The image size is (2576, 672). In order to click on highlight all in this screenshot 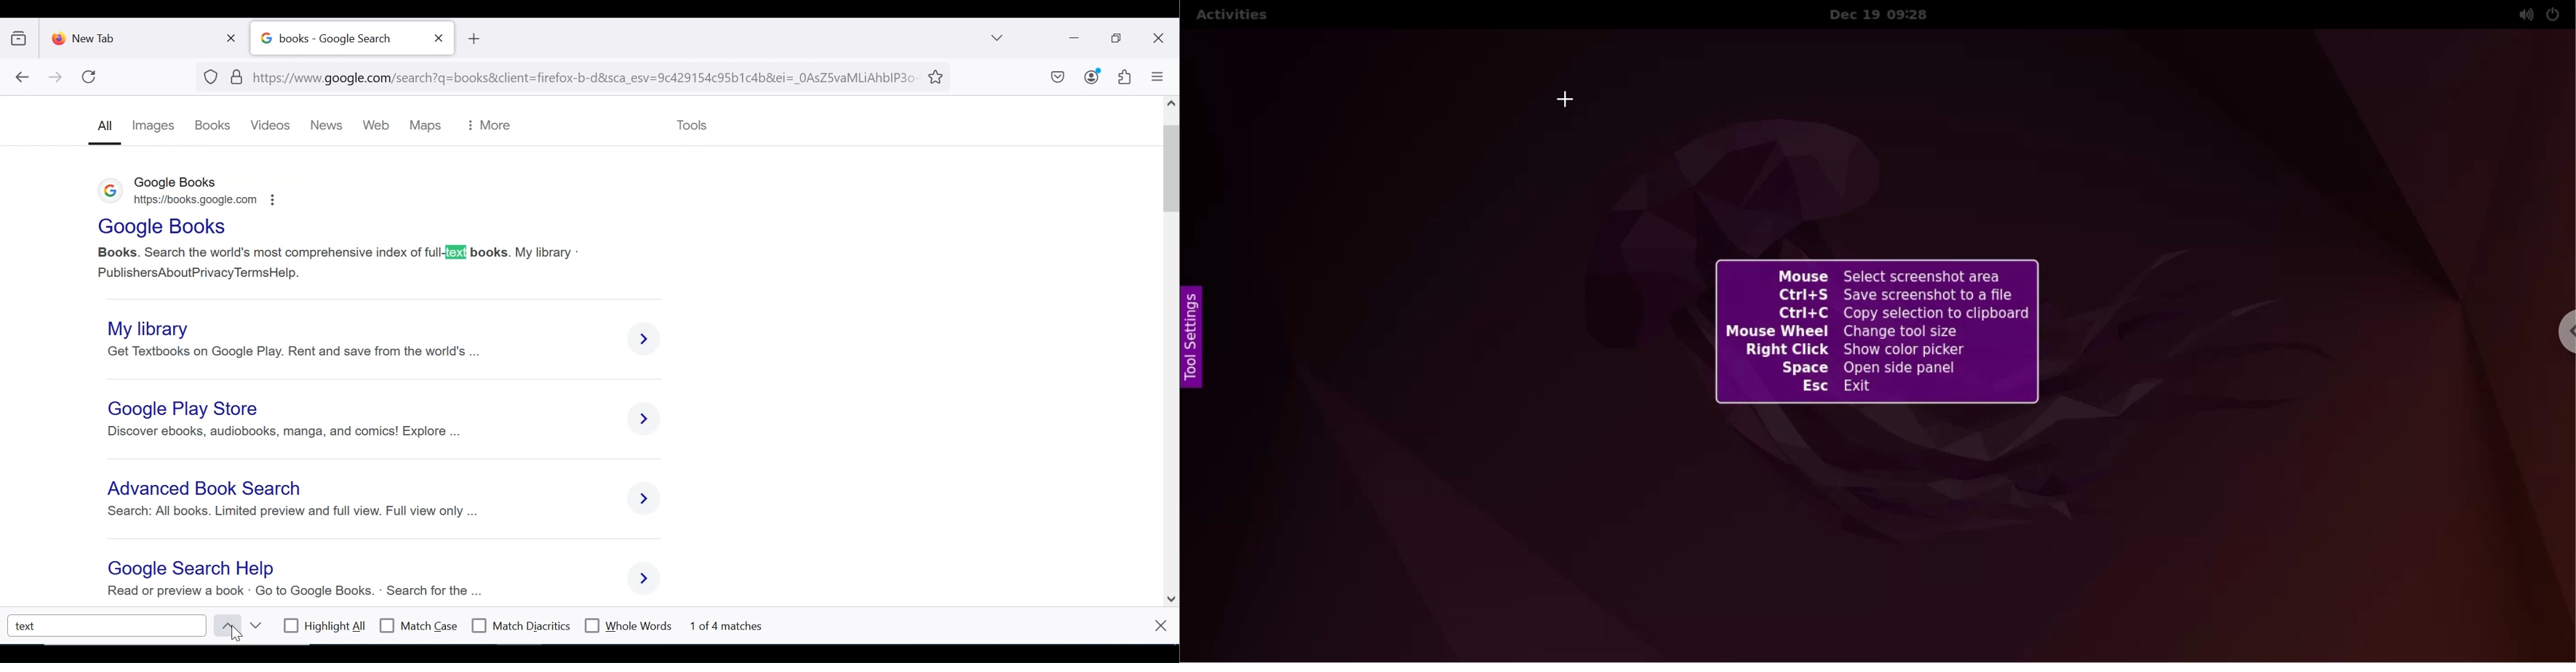, I will do `click(326, 627)`.